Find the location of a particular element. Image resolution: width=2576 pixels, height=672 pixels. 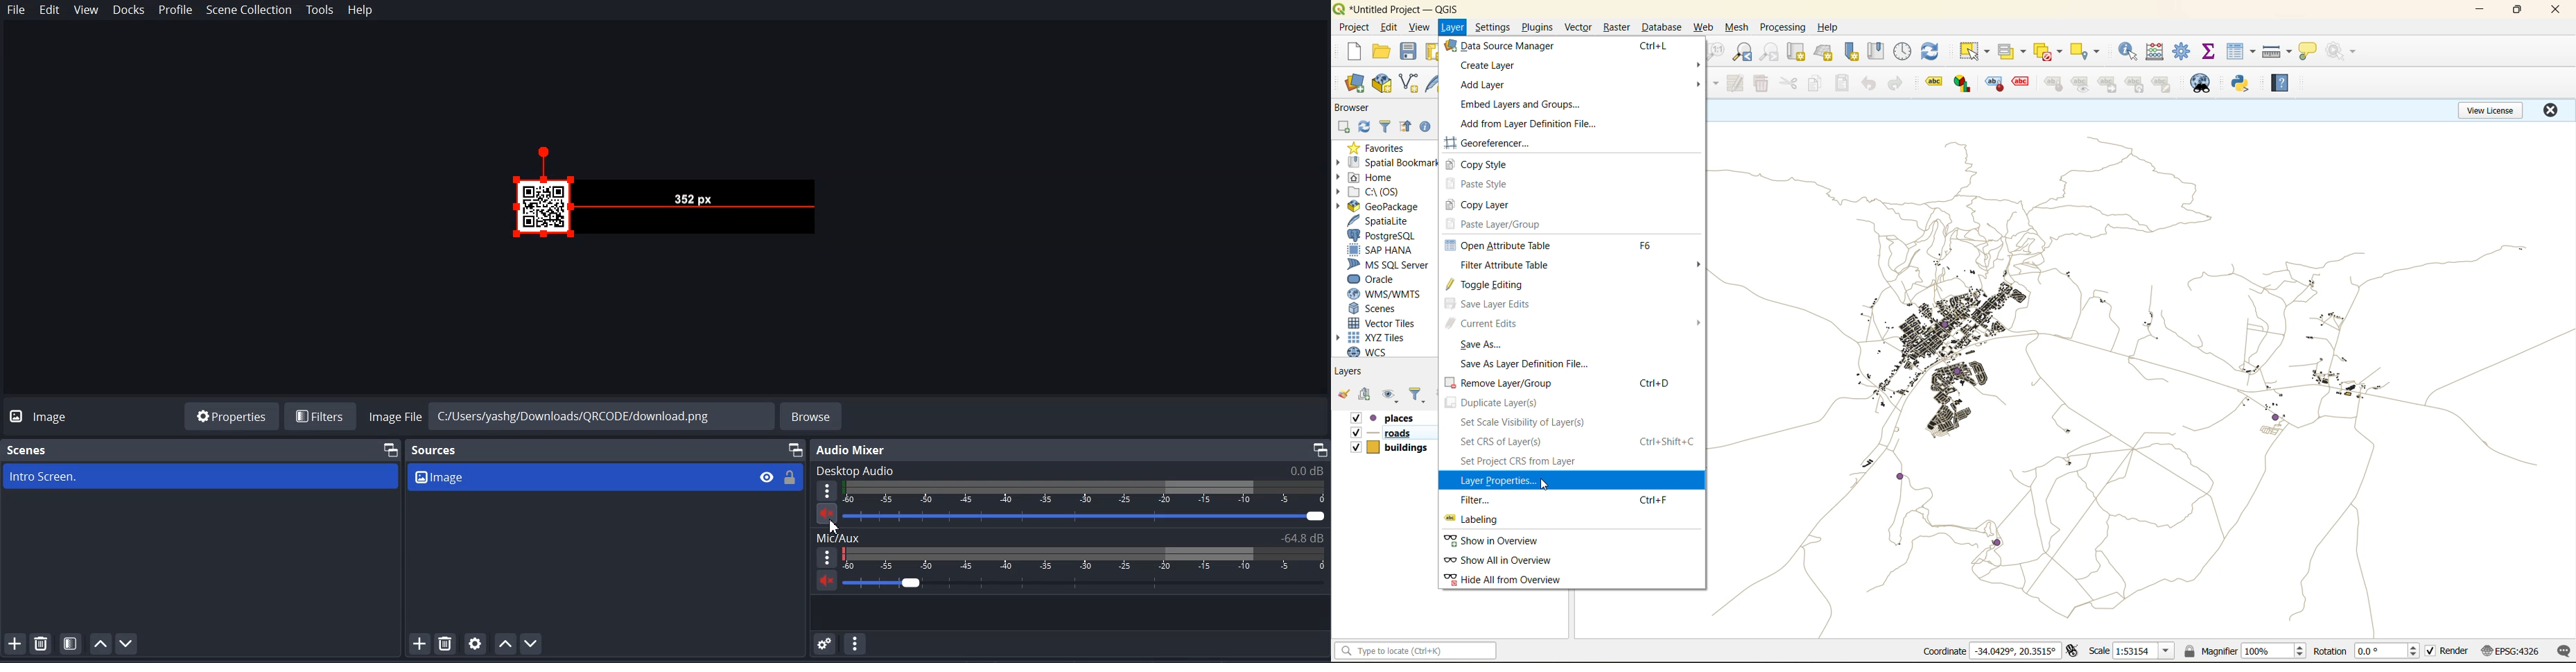

Mute is located at coordinates (828, 580).